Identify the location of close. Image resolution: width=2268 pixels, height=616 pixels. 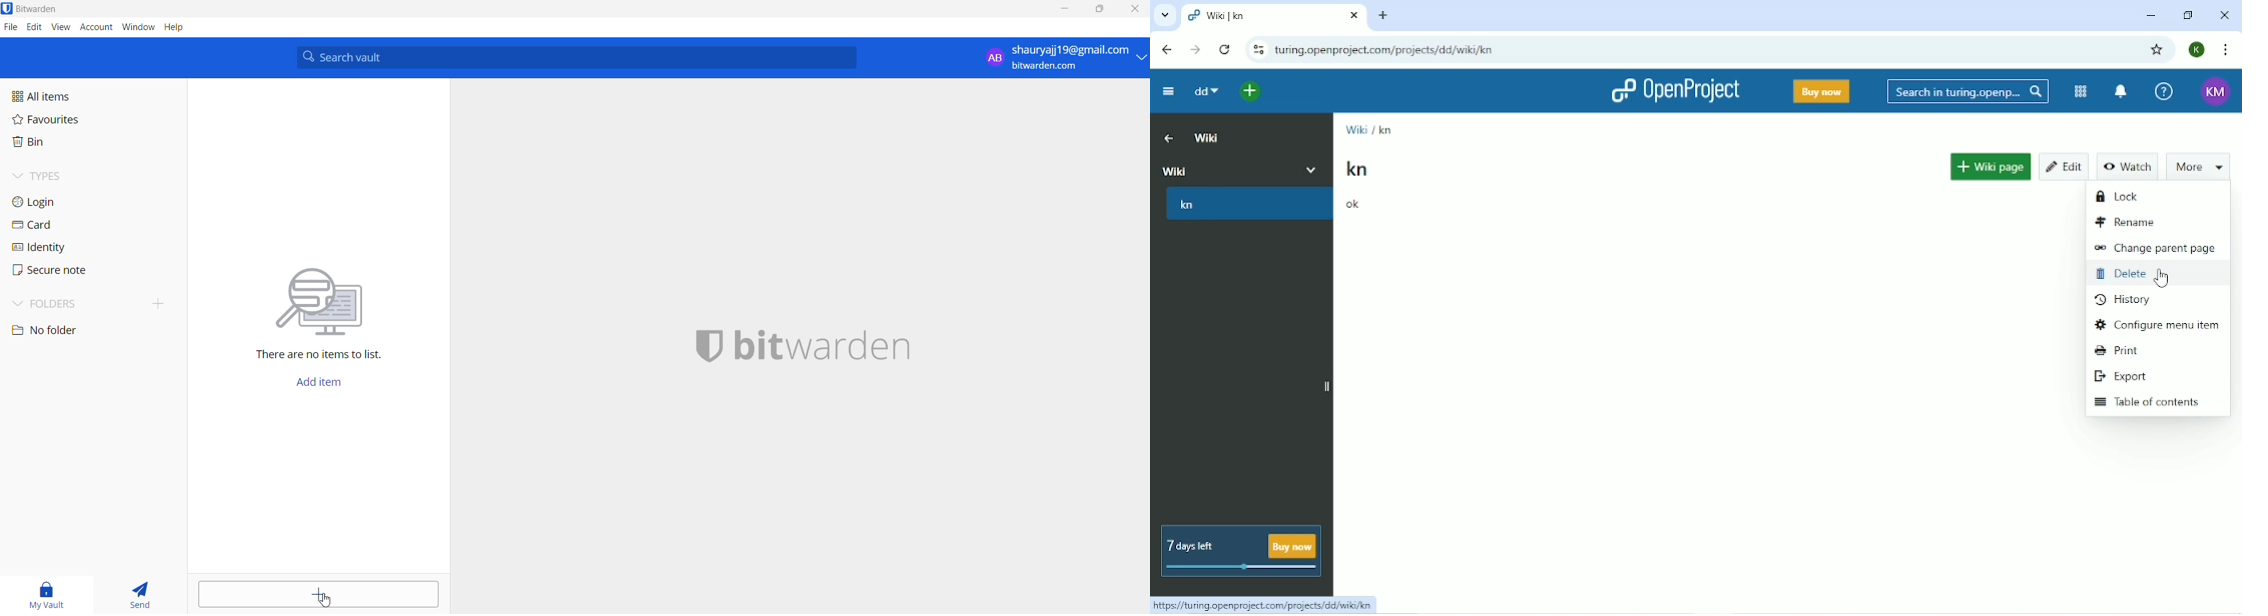
(1137, 10).